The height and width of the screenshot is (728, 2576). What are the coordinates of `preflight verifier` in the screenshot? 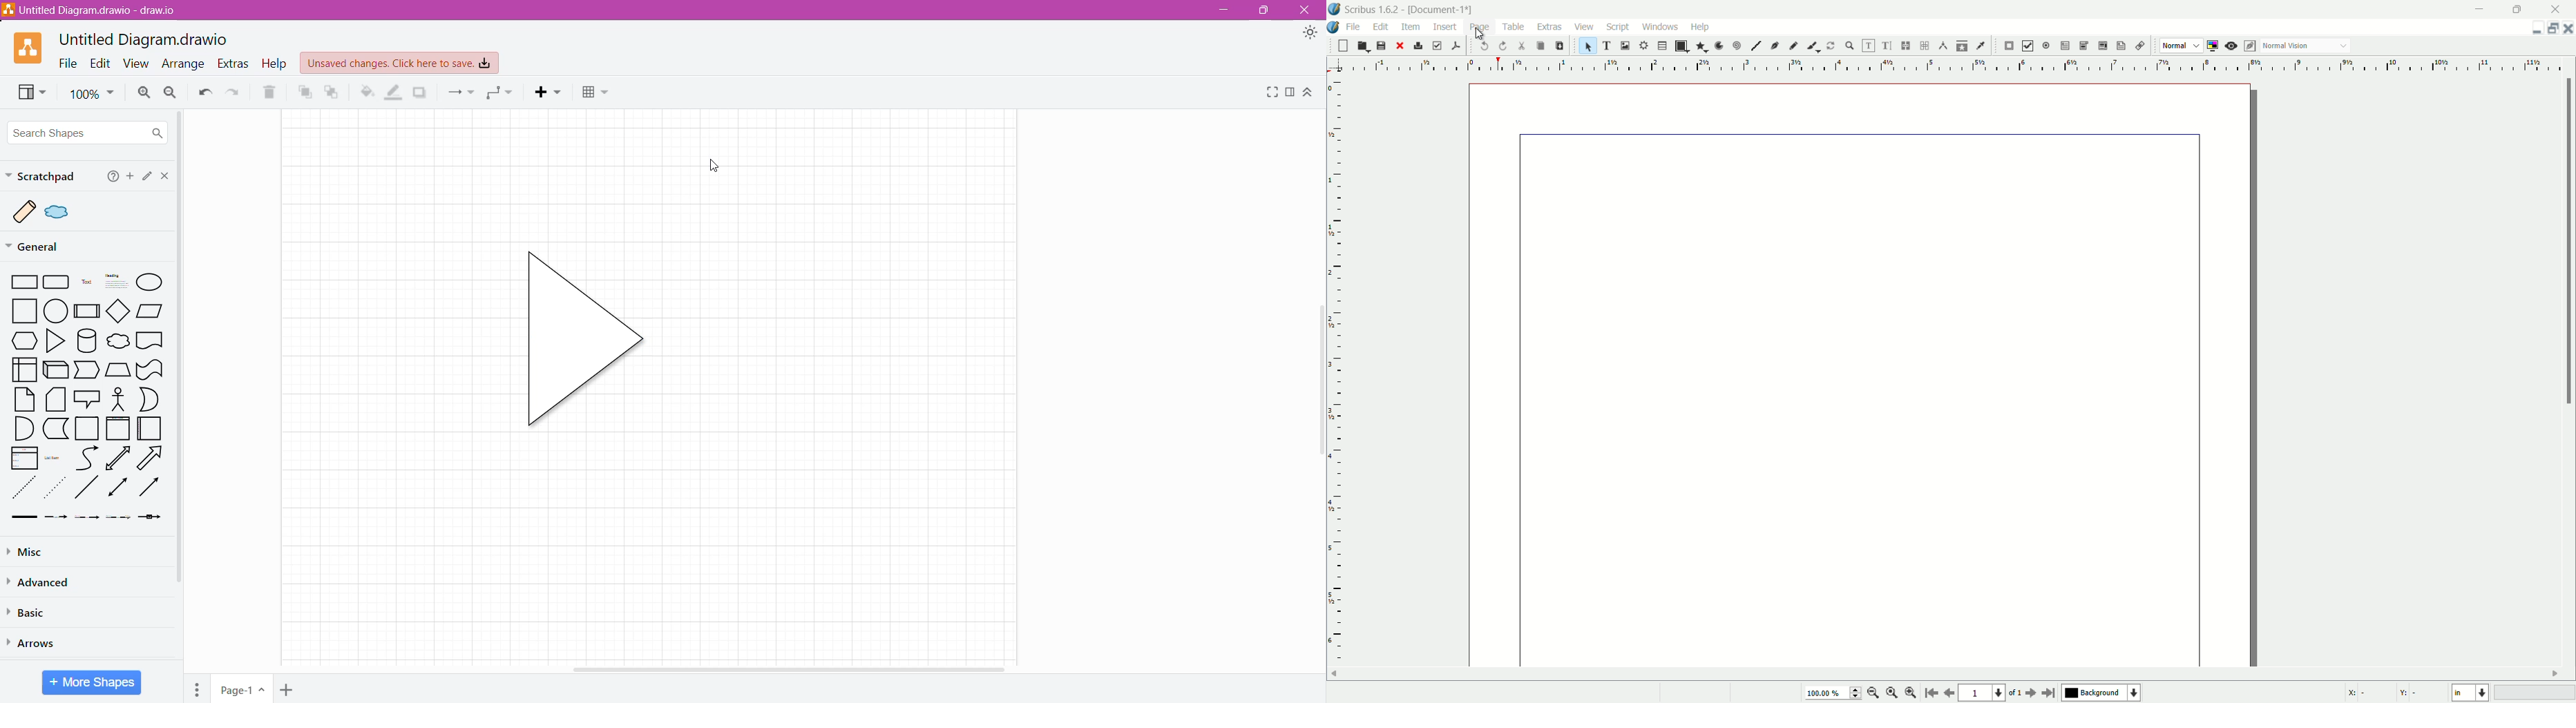 It's located at (1437, 46).